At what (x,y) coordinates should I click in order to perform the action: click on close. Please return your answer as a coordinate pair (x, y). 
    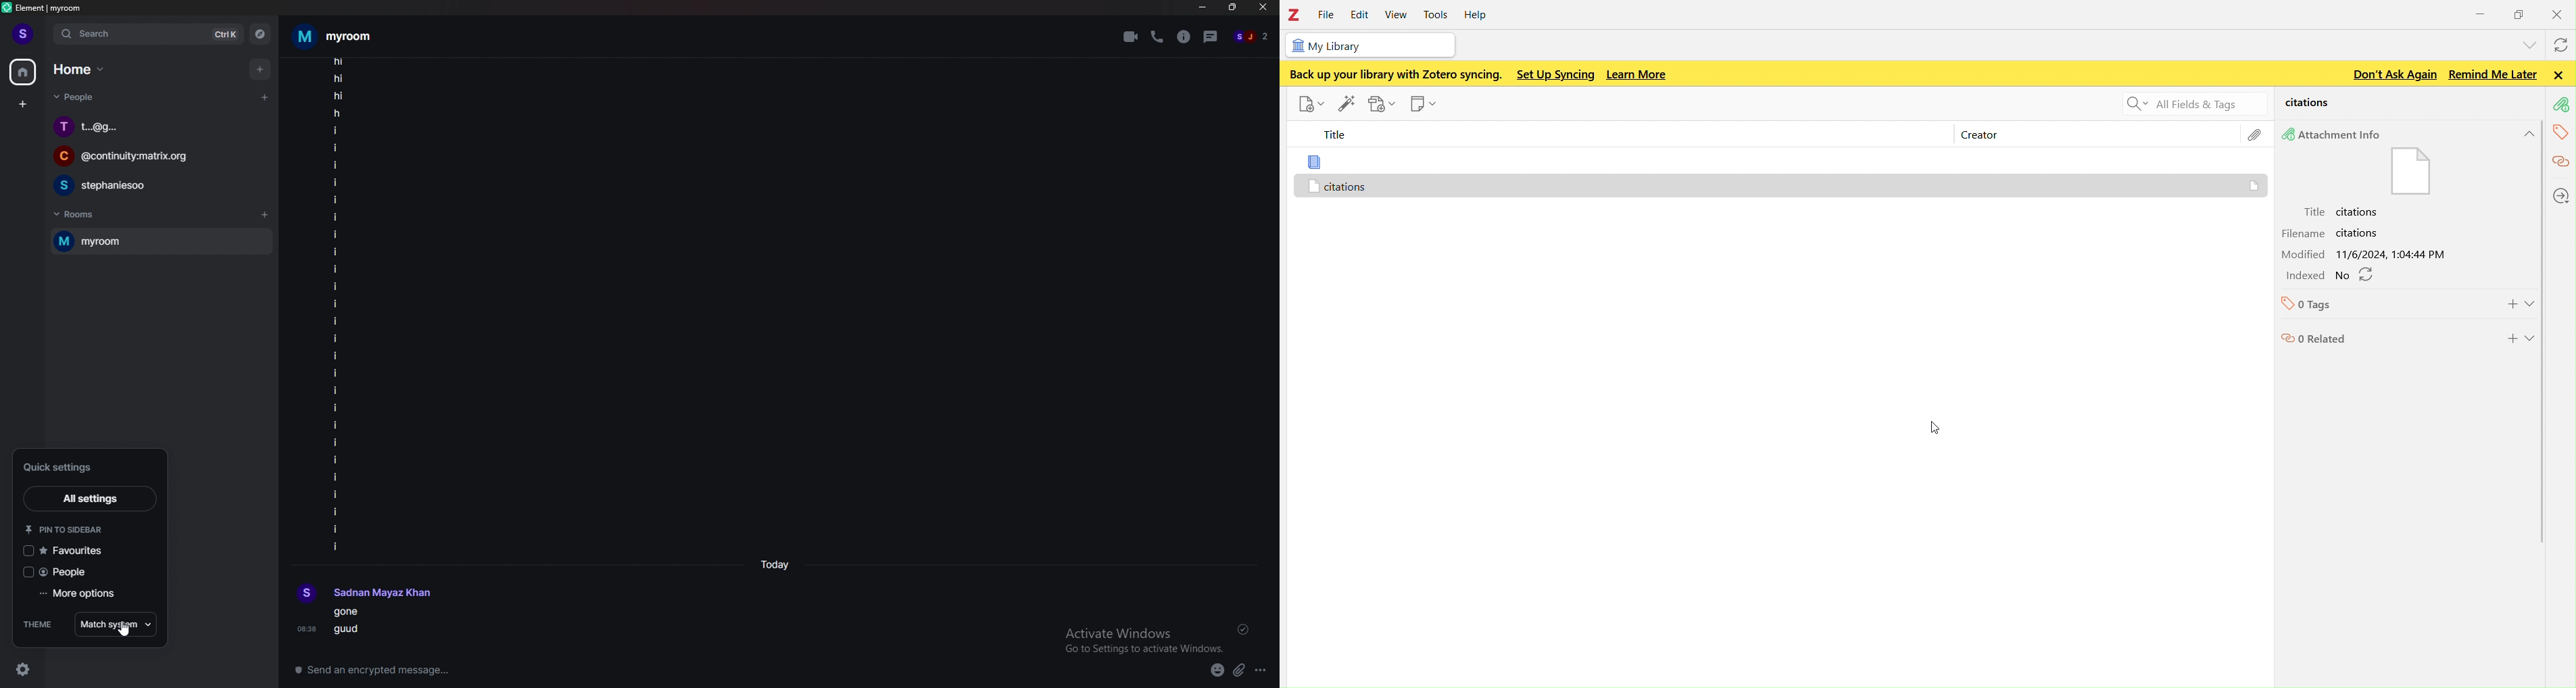
    Looking at the image, I should click on (1264, 8).